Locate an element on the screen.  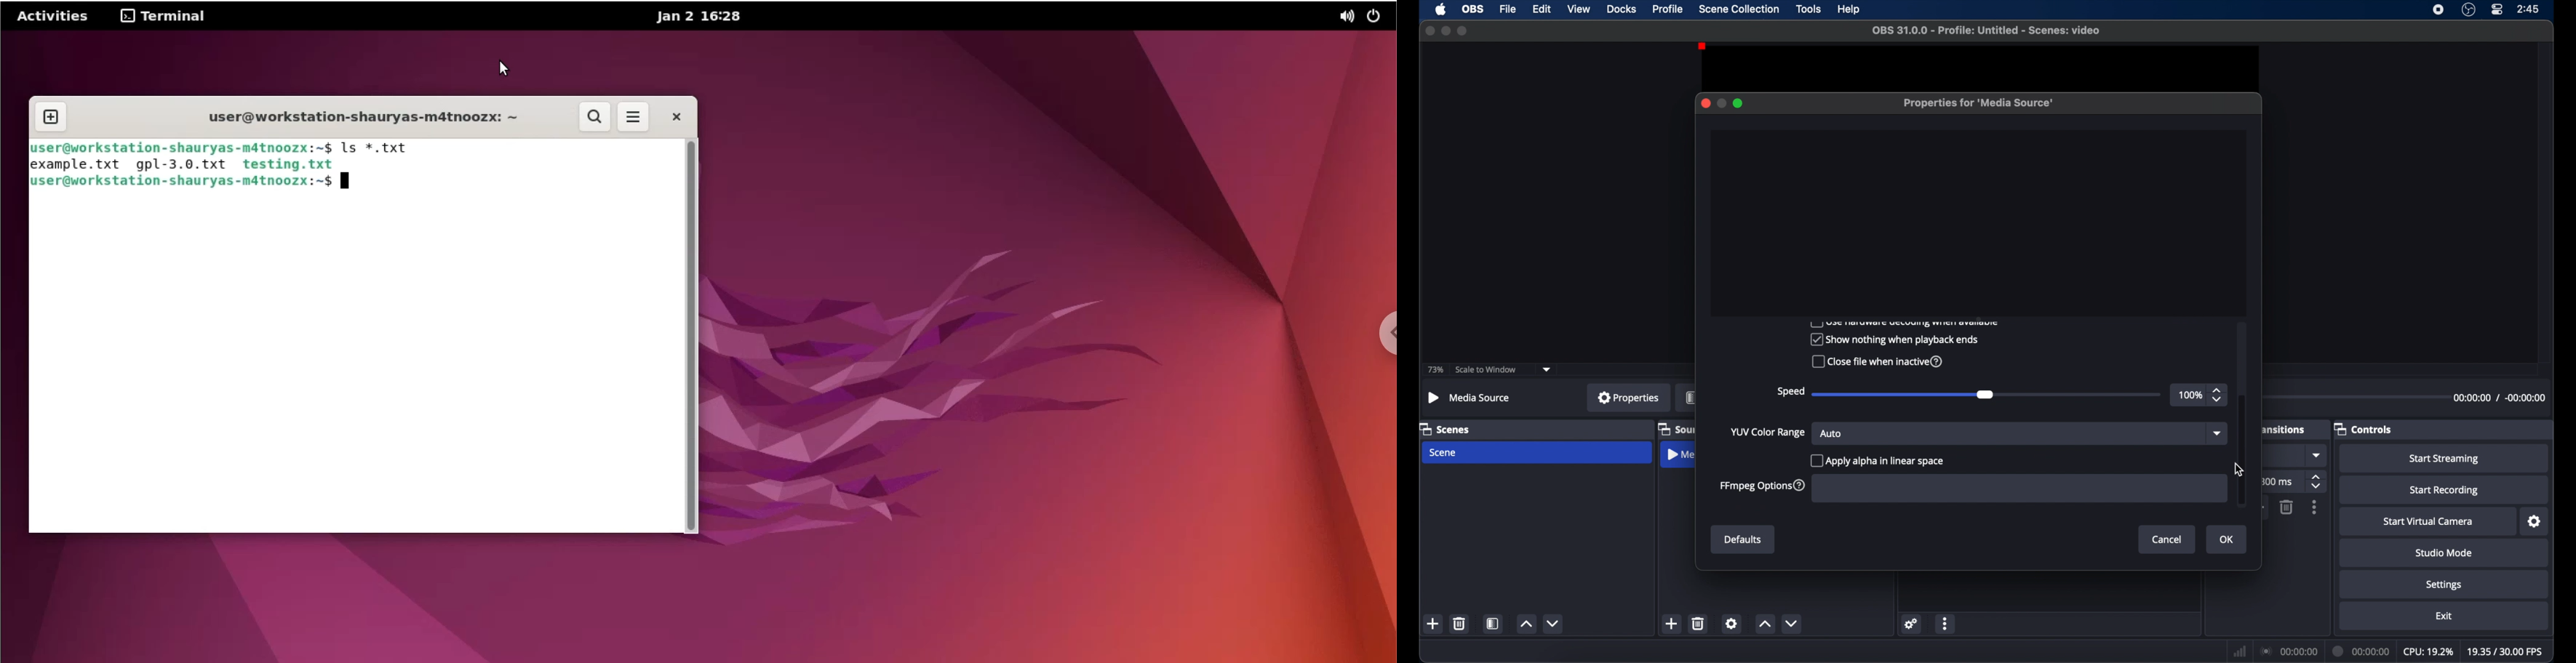
scroll box is located at coordinates (2242, 450).